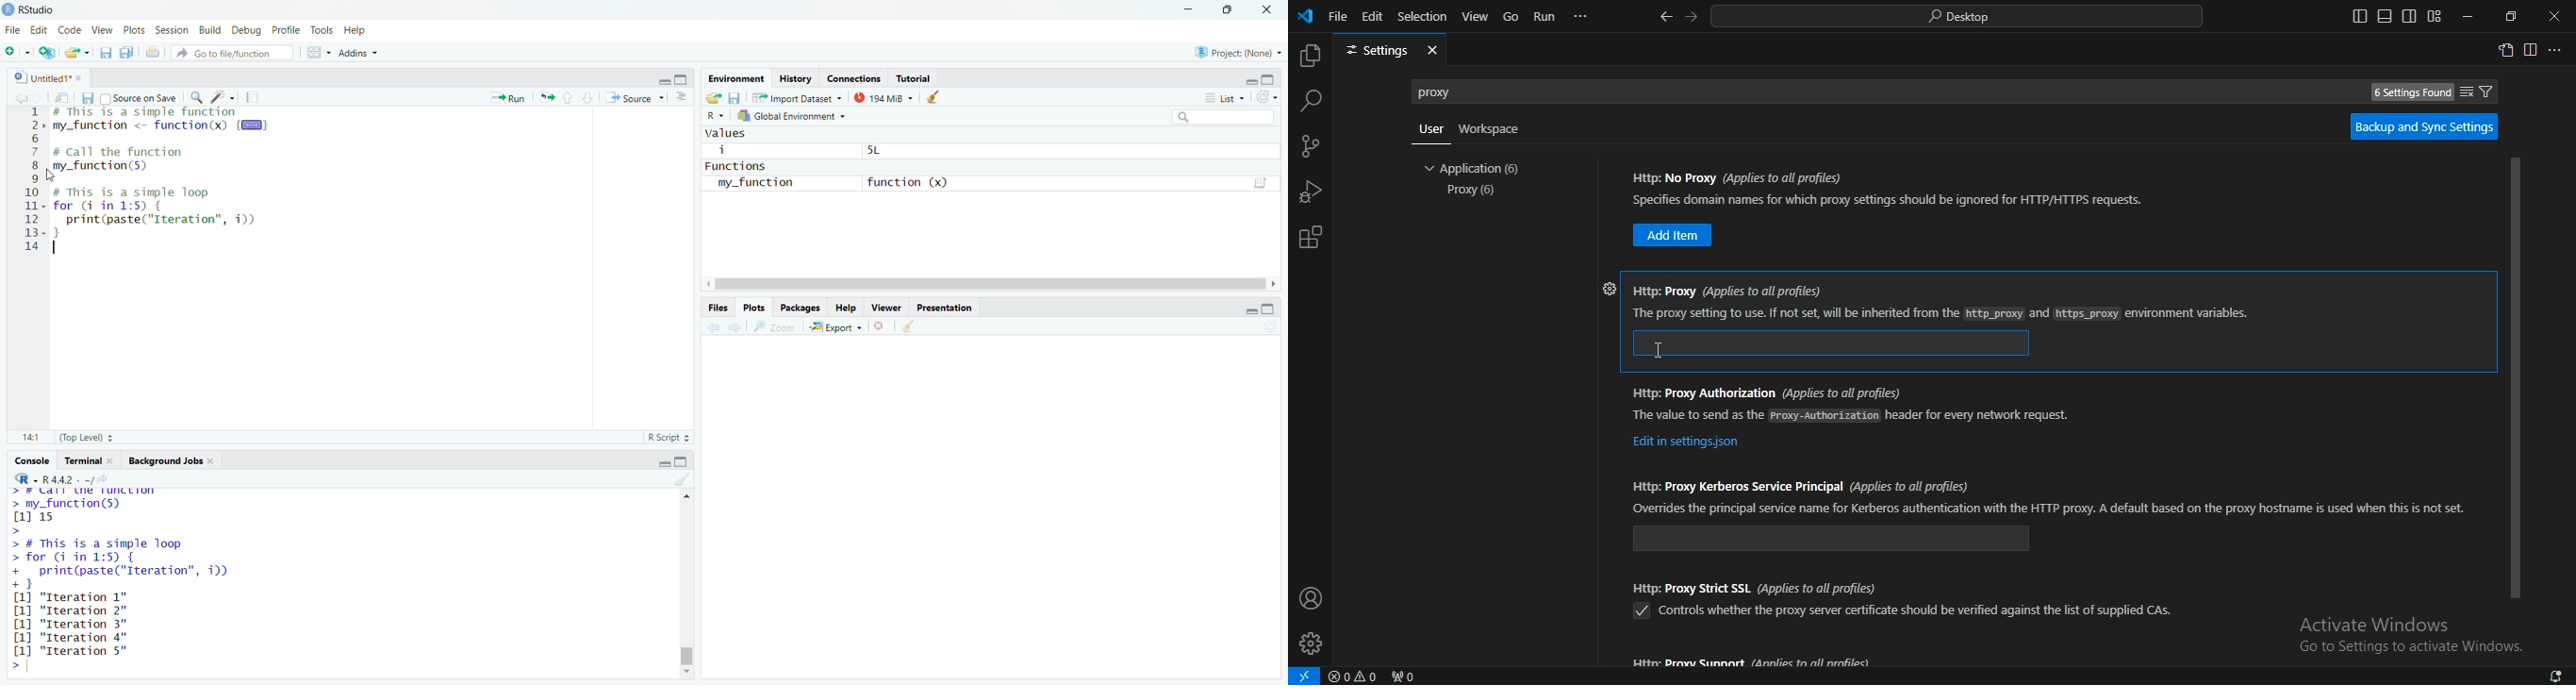 The height and width of the screenshot is (700, 2576). What do you see at coordinates (710, 328) in the screenshot?
I see `previous plot` at bounding box center [710, 328].